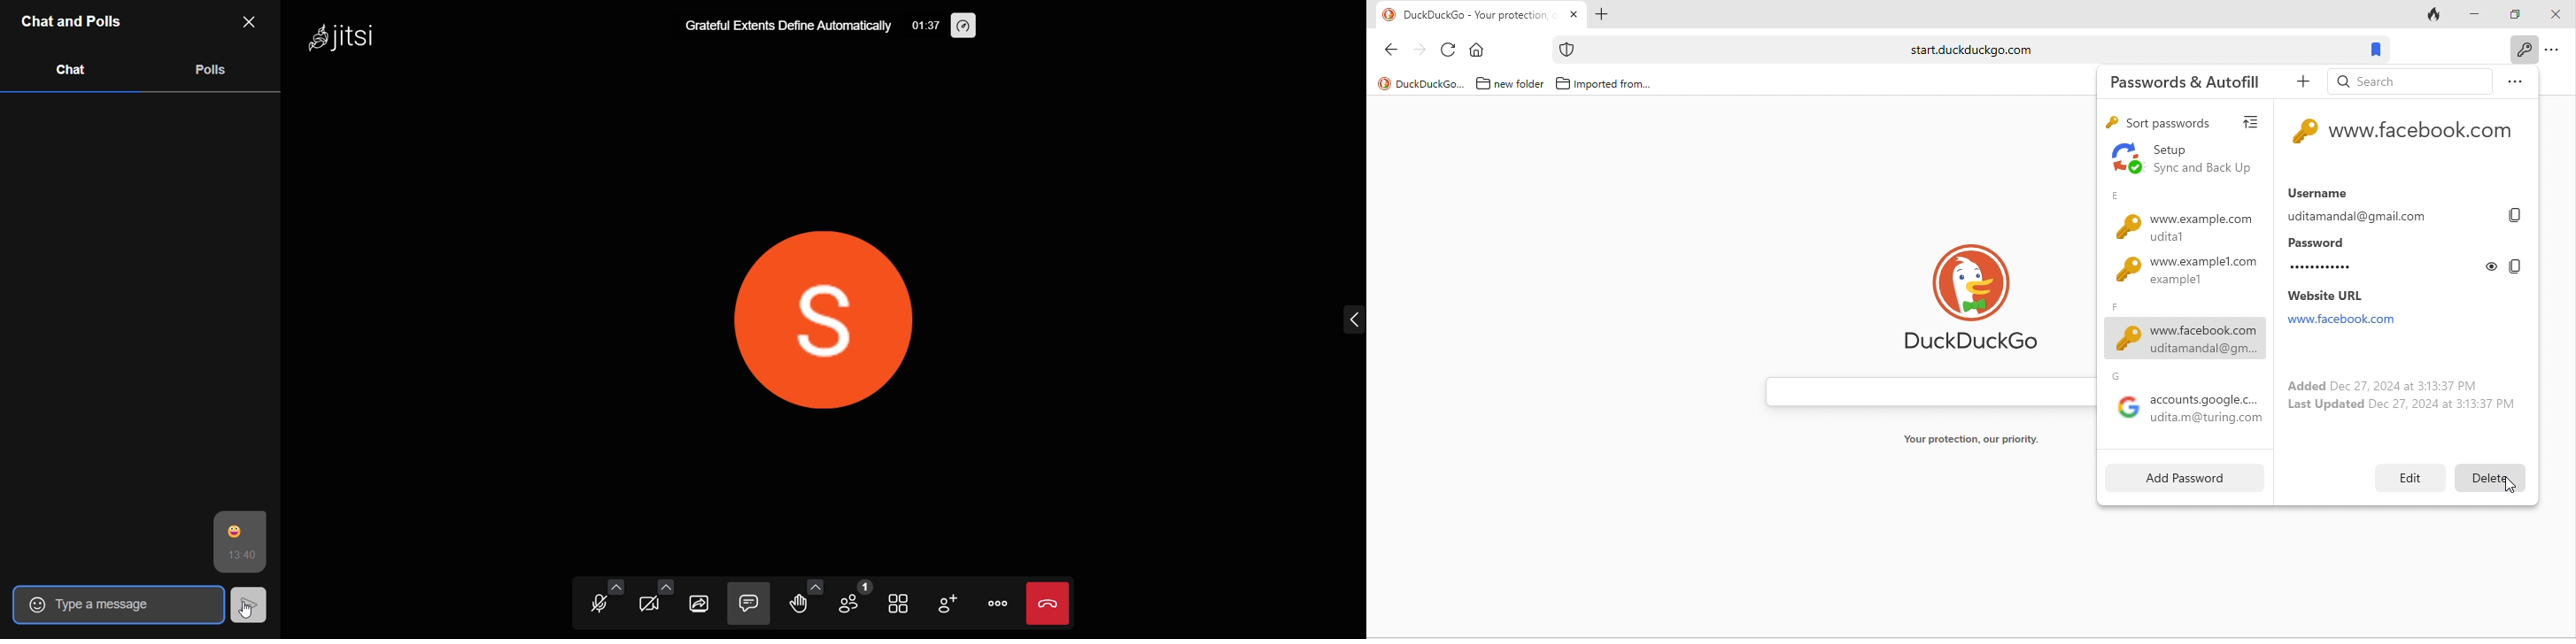 This screenshot has width=2576, height=644. Describe the element at coordinates (1574, 14) in the screenshot. I see `close tab` at that location.